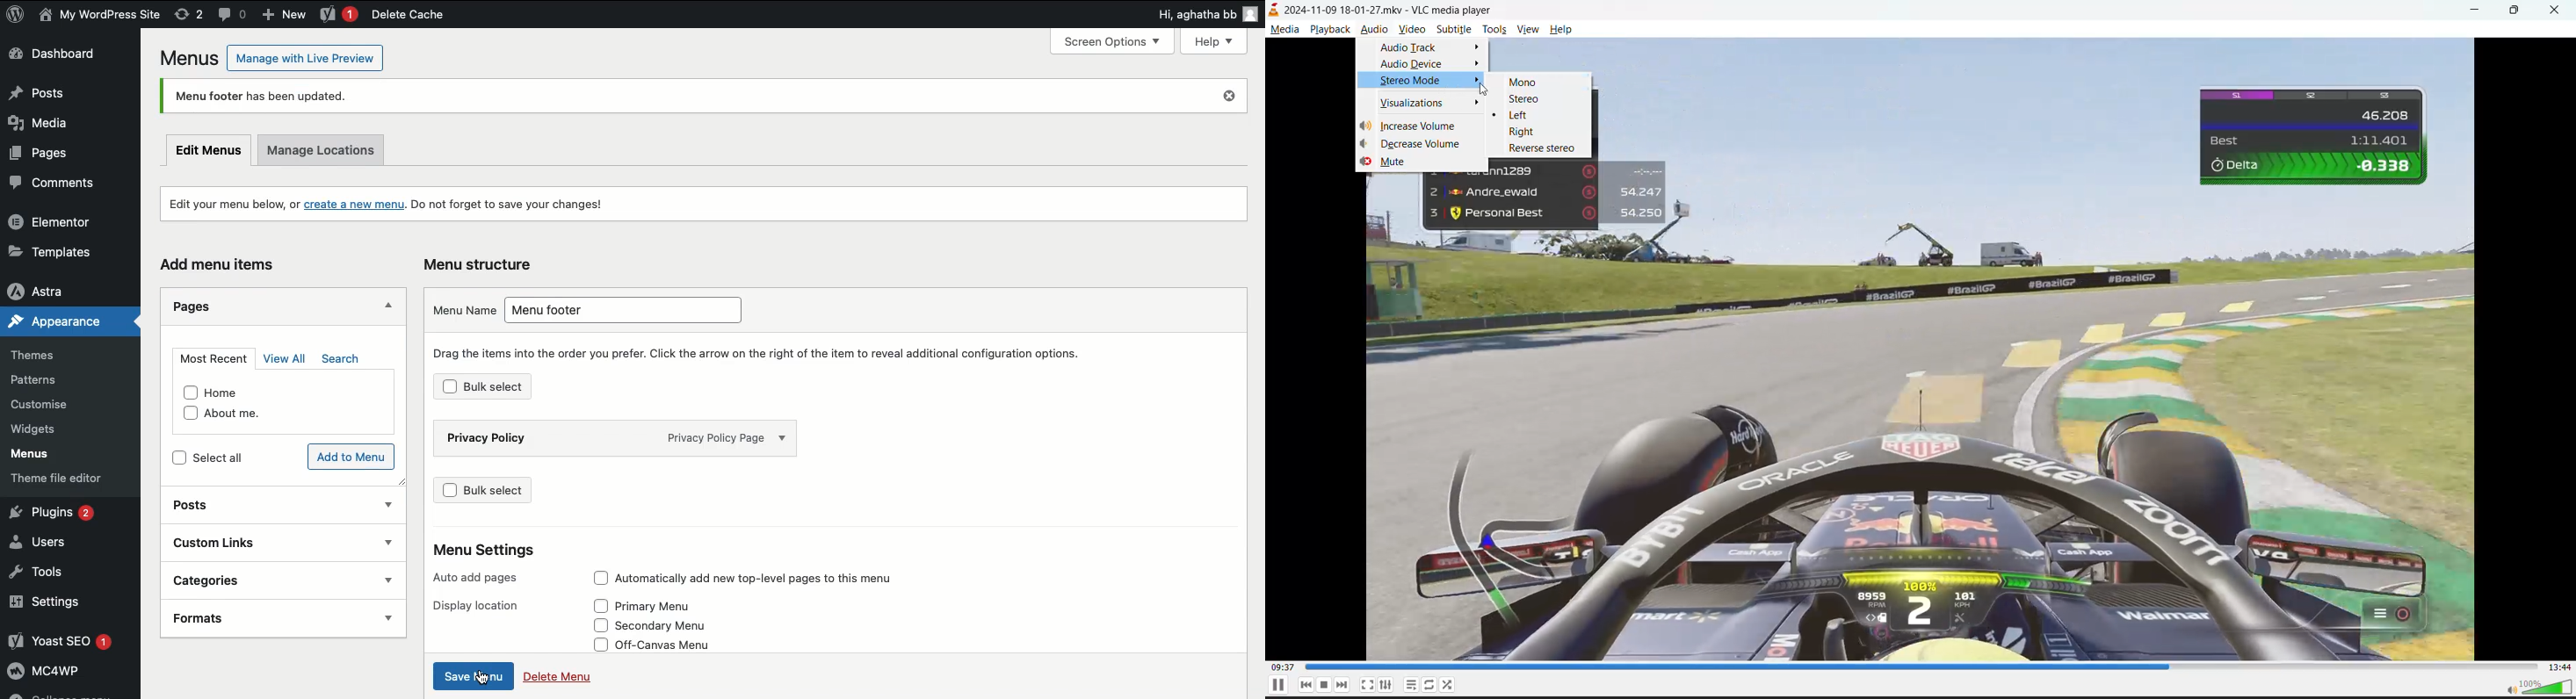 Image resolution: width=2576 pixels, height=700 pixels. What do you see at coordinates (2555, 11) in the screenshot?
I see `close` at bounding box center [2555, 11].